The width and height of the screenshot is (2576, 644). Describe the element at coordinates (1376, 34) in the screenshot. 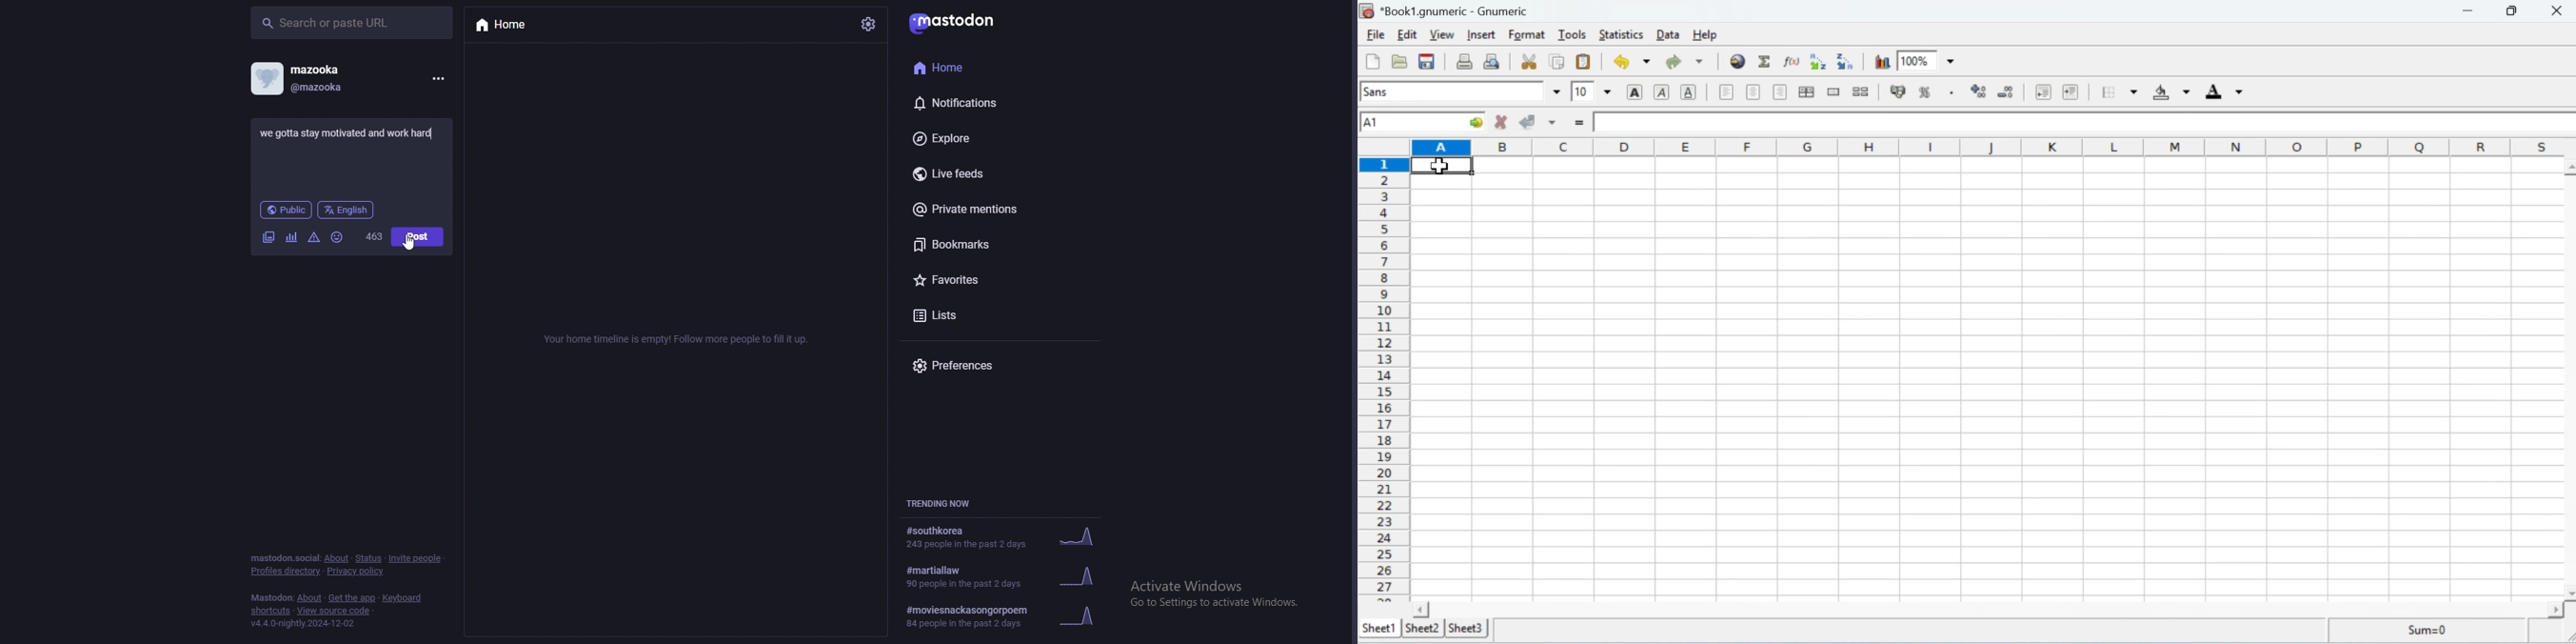

I see `File` at that location.